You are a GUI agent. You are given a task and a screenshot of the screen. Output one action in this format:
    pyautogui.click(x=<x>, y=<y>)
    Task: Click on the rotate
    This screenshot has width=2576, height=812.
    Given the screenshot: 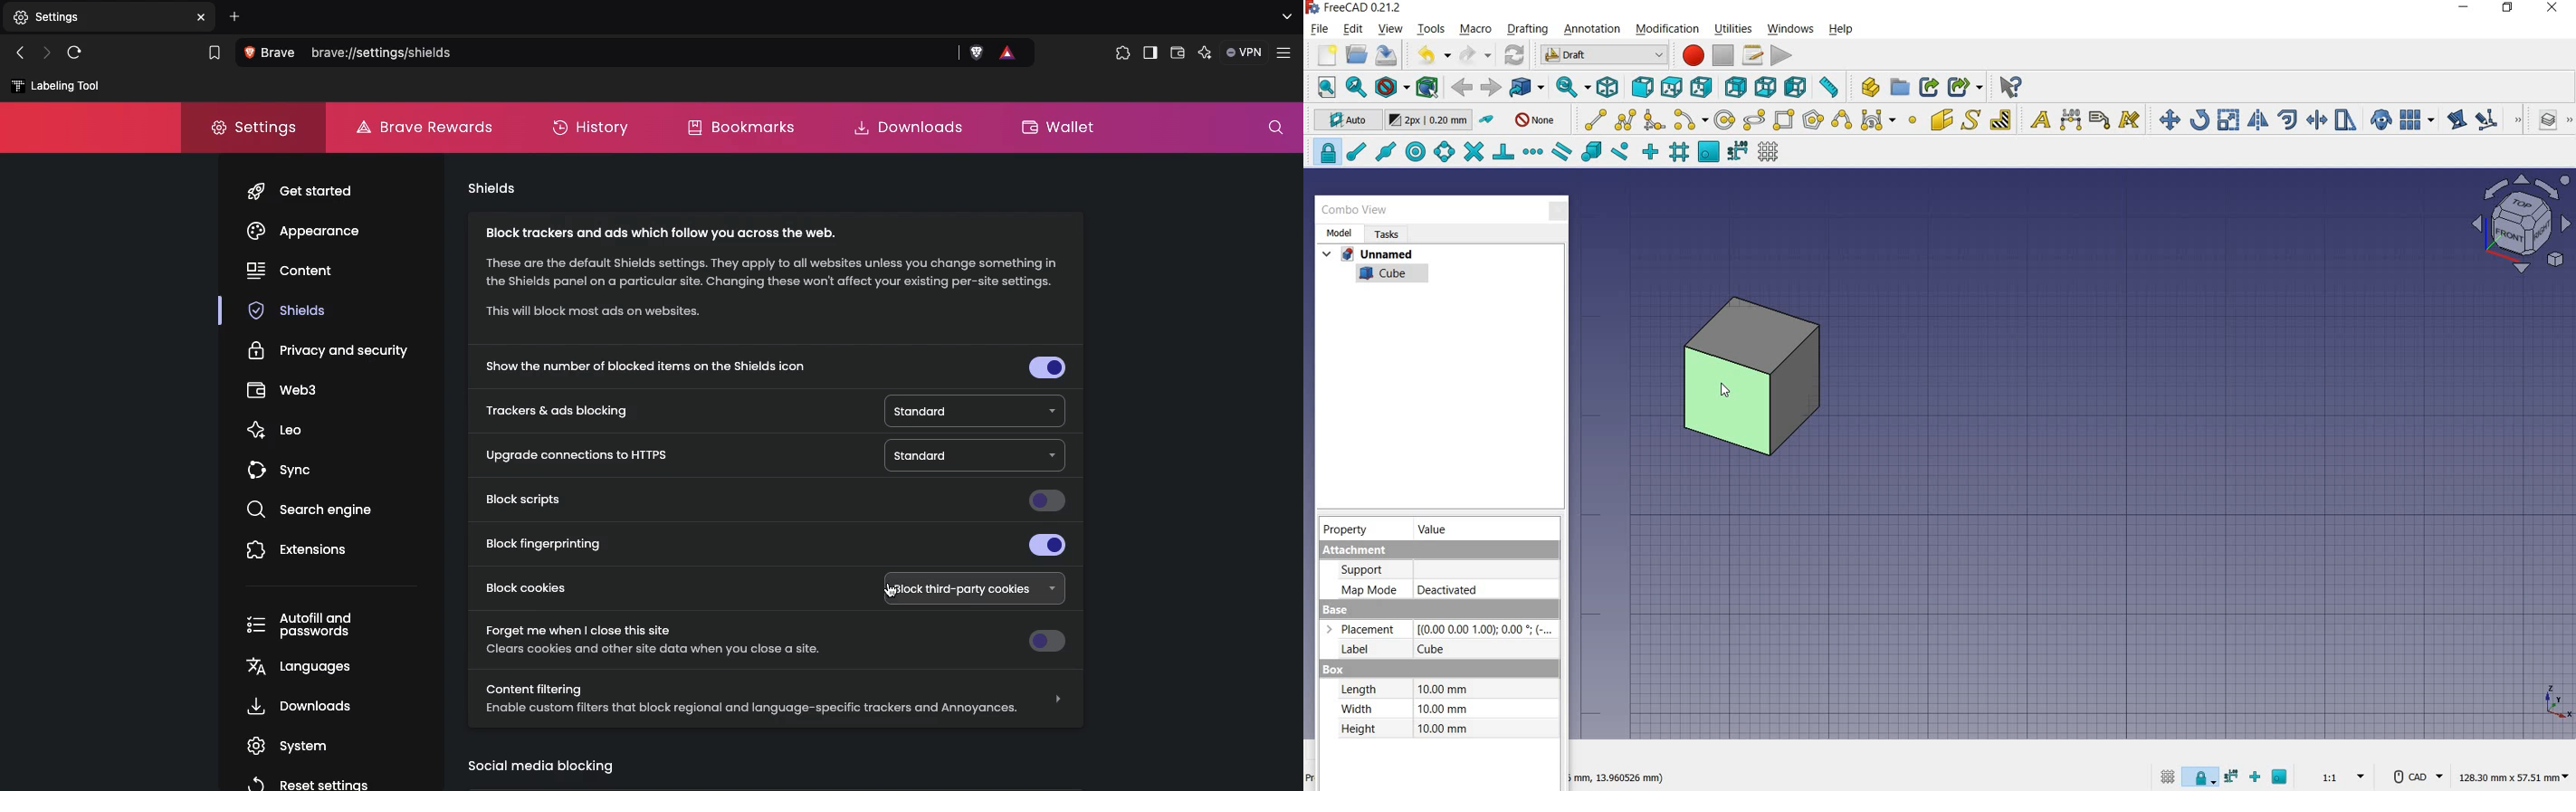 What is the action you would take?
    pyautogui.click(x=2201, y=119)
    